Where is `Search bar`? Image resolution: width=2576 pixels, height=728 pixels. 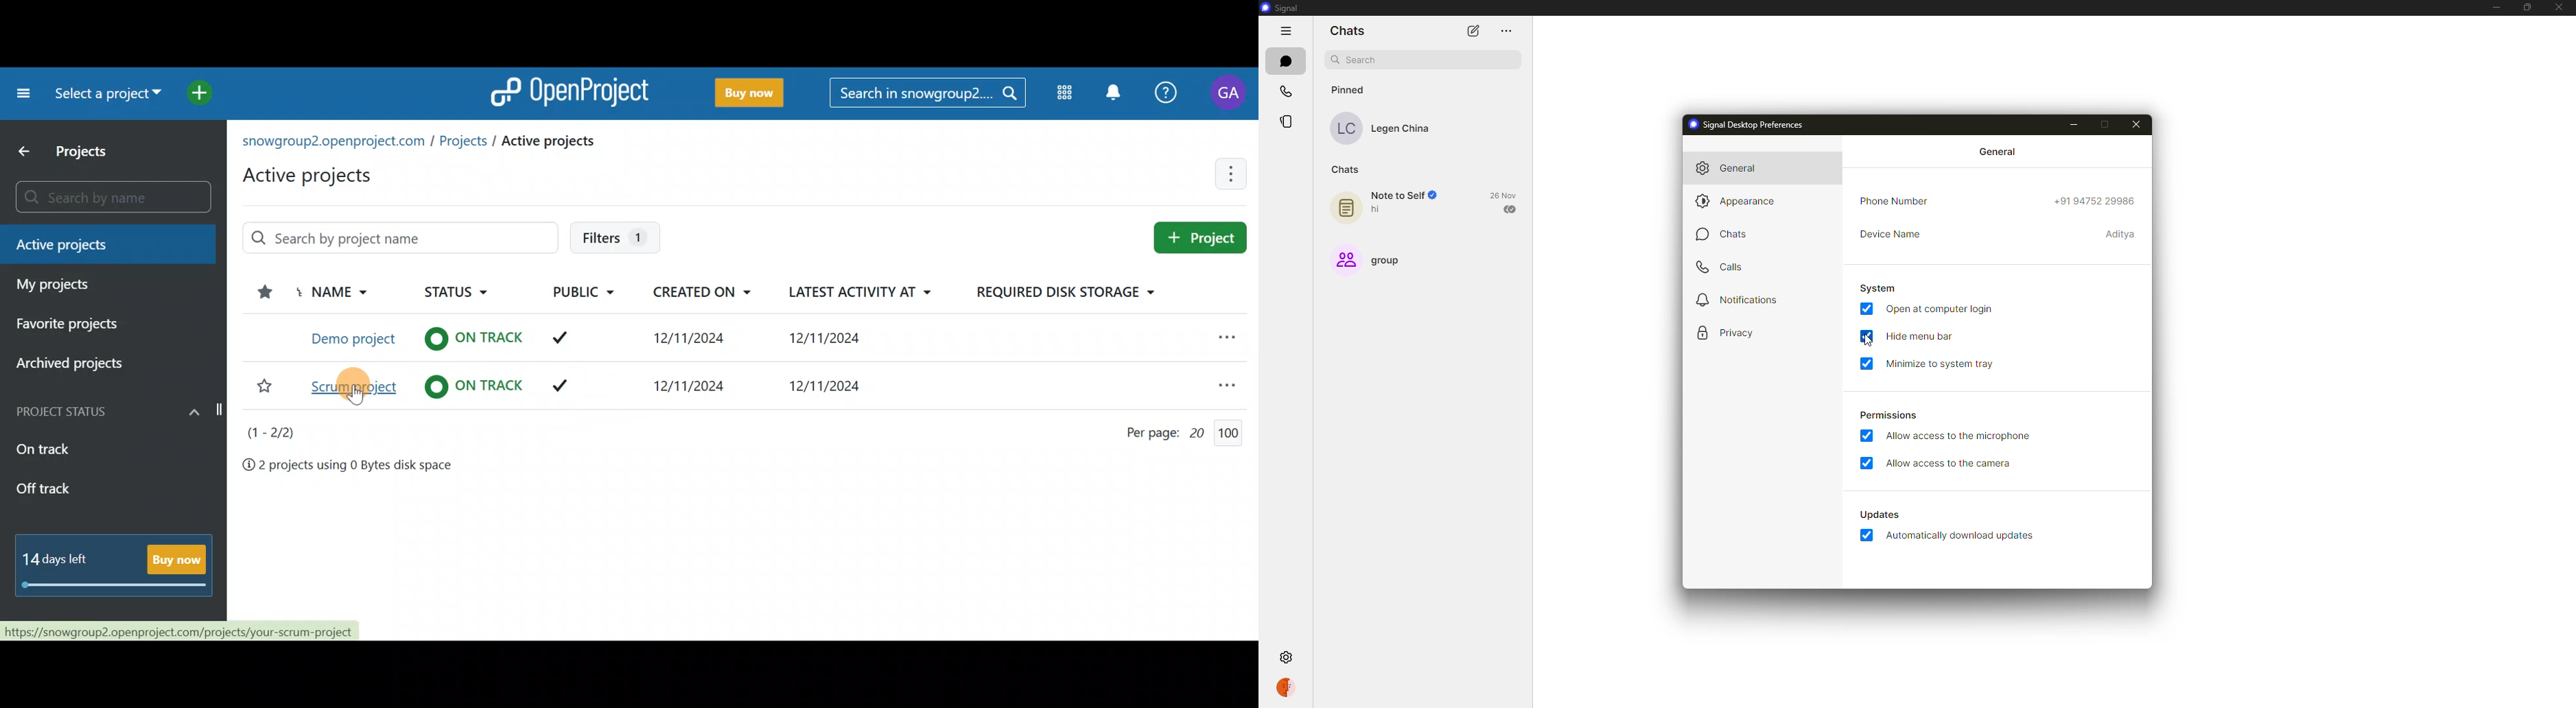
Search bar is located at coordinates (927, 95).